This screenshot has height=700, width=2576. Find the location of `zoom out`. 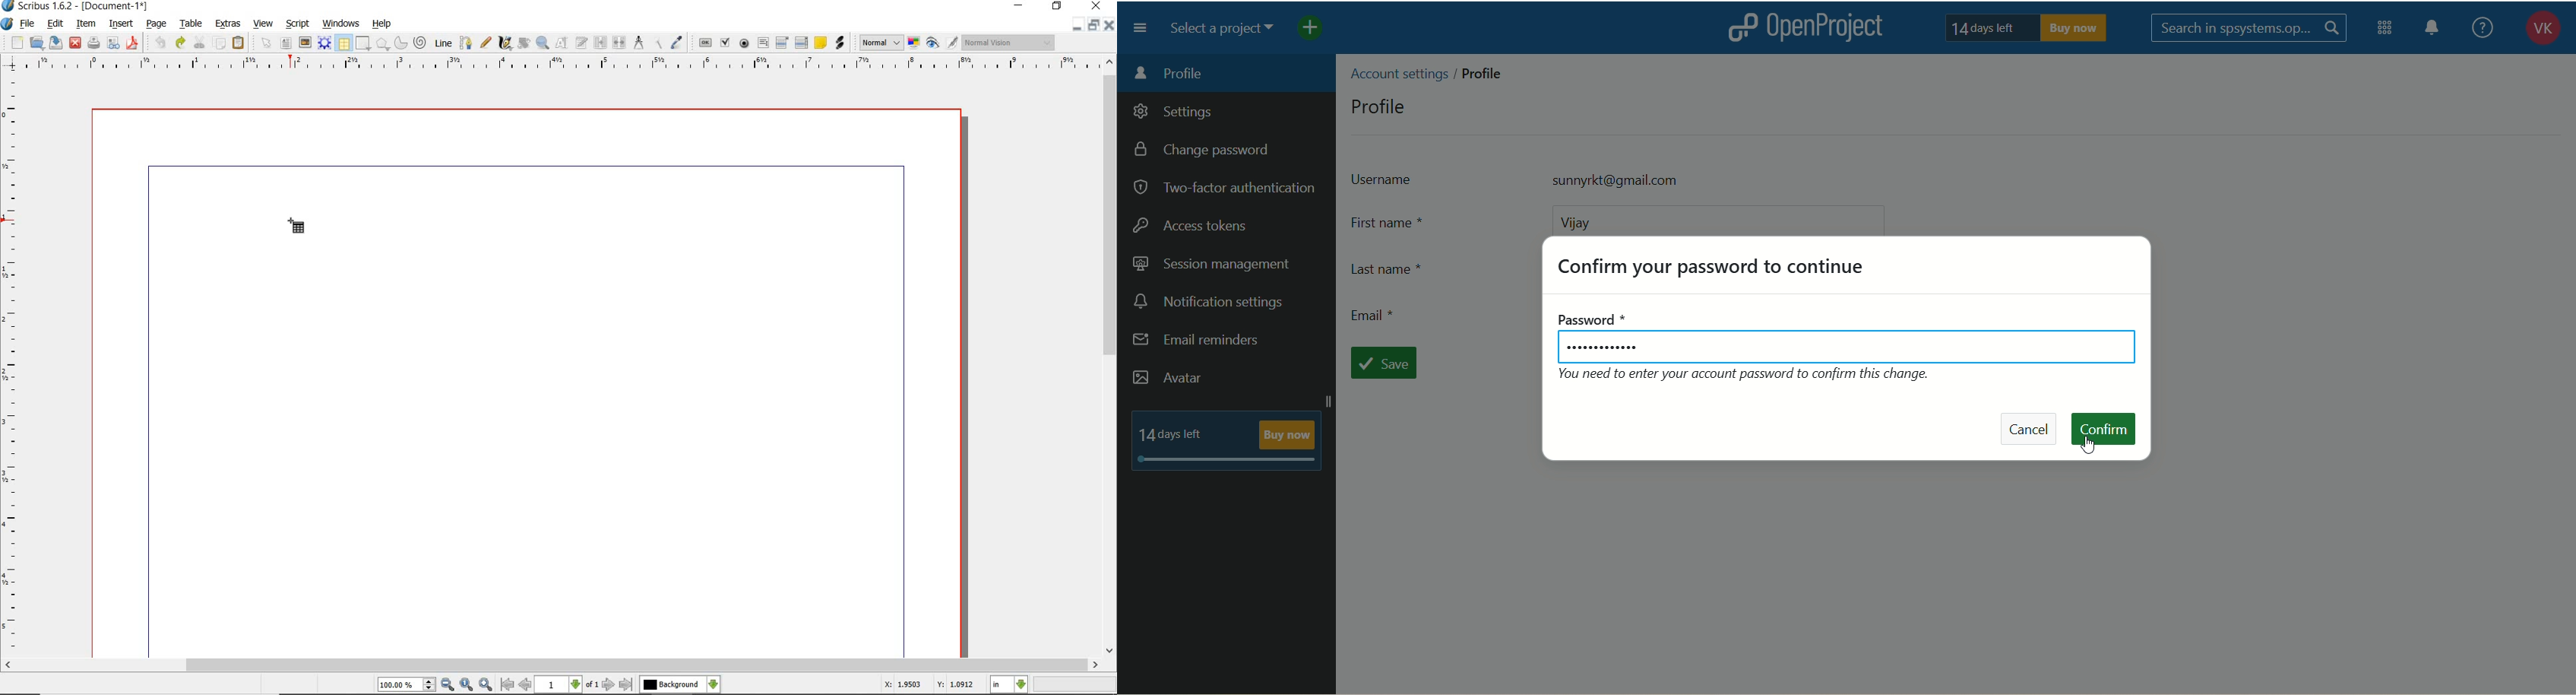

zoom out is located at coordinates (448, 685).